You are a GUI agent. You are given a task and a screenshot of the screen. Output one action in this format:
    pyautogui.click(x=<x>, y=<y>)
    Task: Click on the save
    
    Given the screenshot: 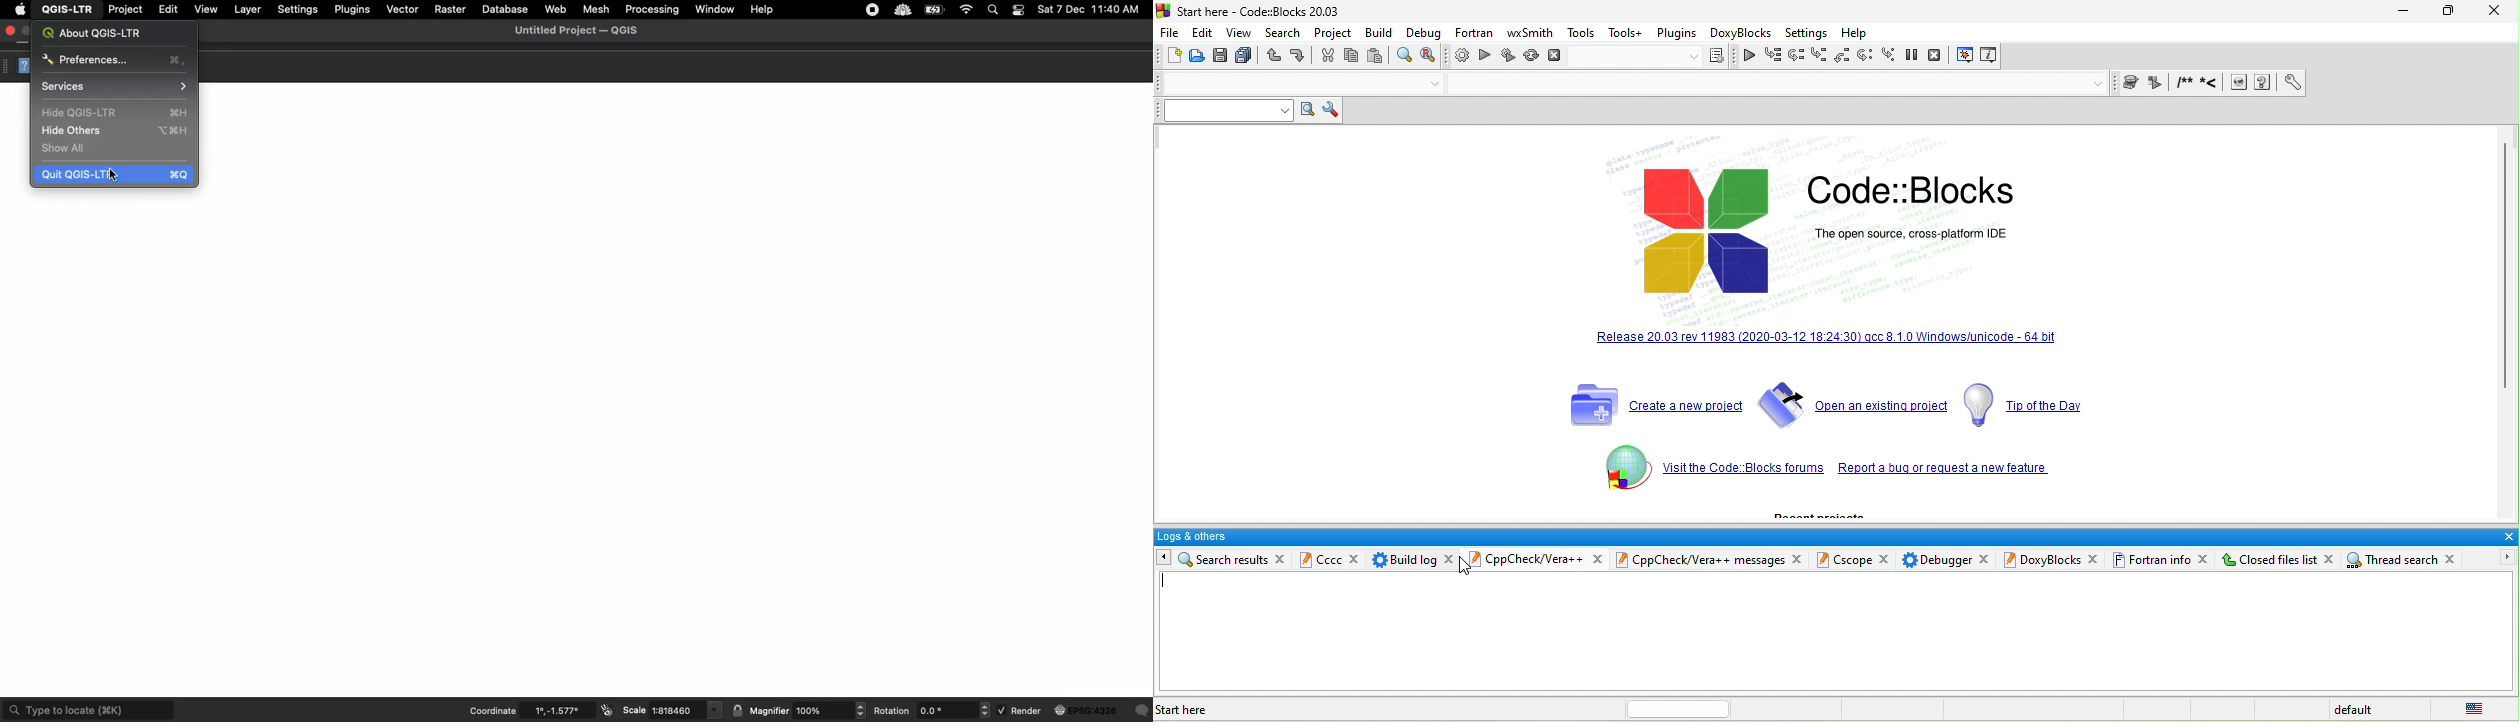 What is the action you would take?
    pyautogui.click(x=1220, y=57)
    